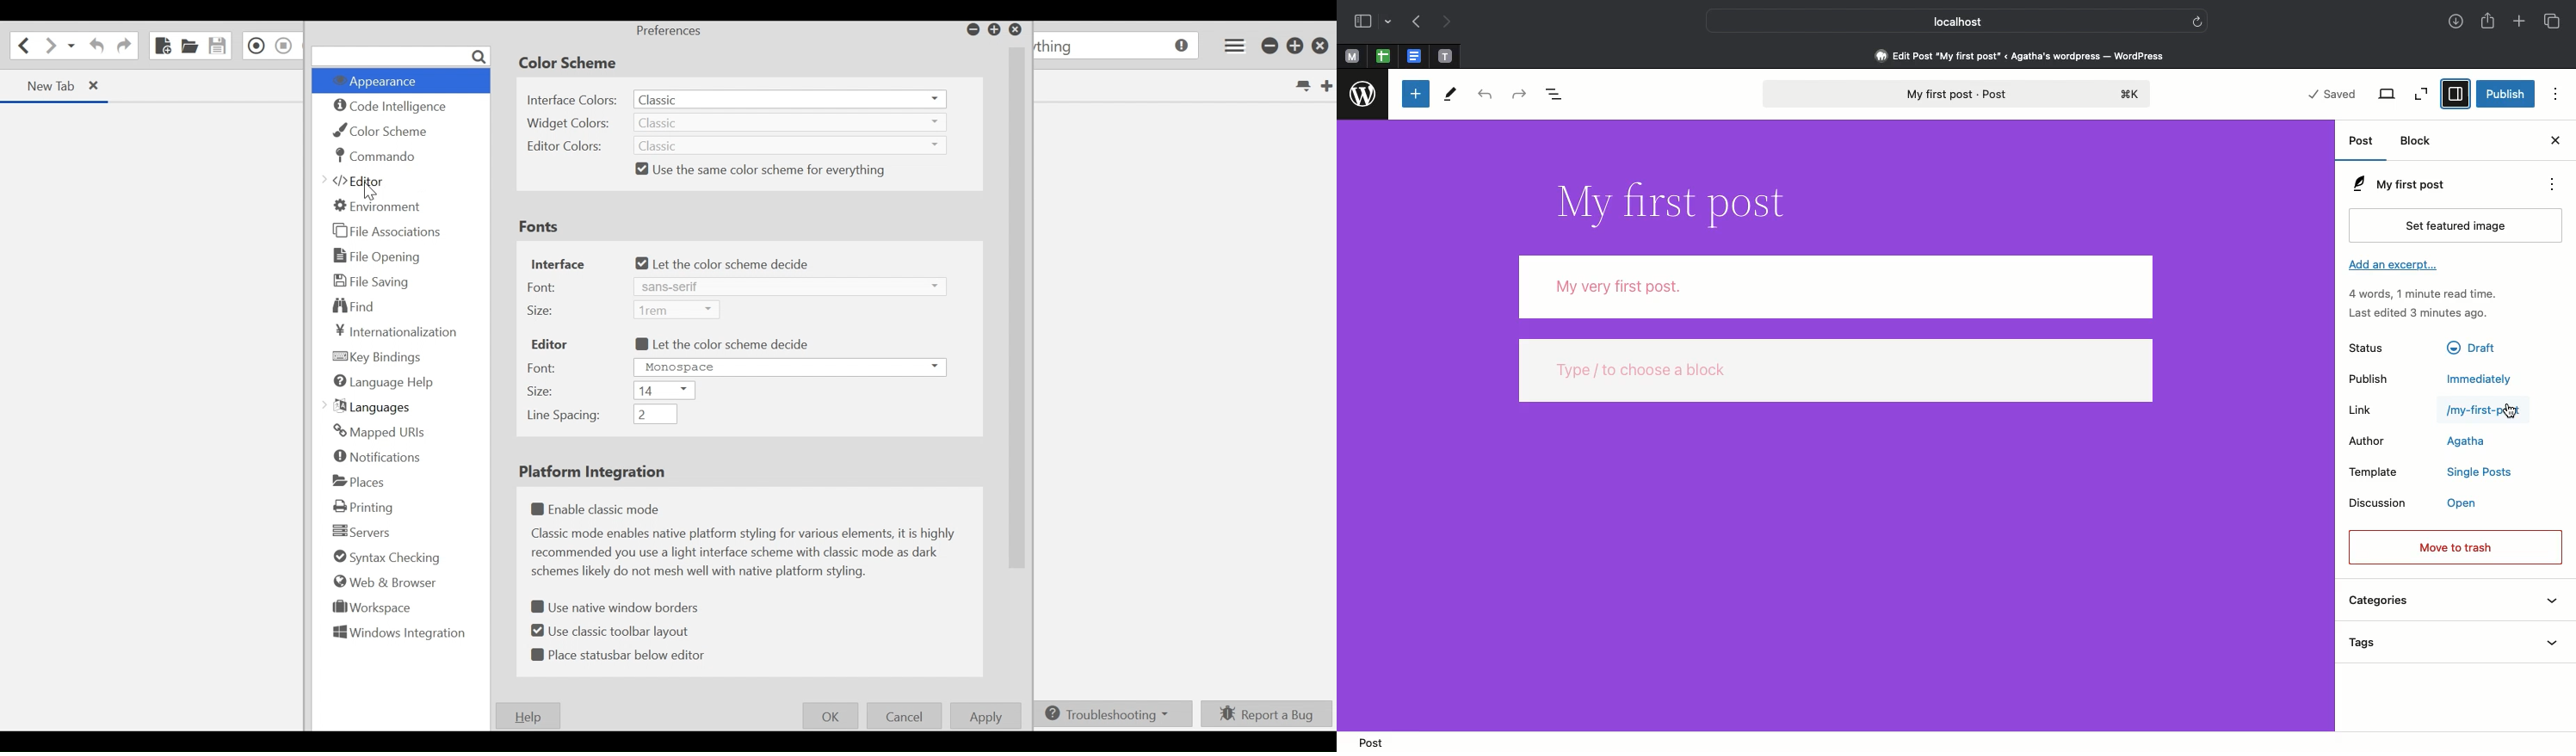  What do you see at coordinates (1944, 19) in the screenshot?
I see `Local host` at bounding box center [1944, 19].